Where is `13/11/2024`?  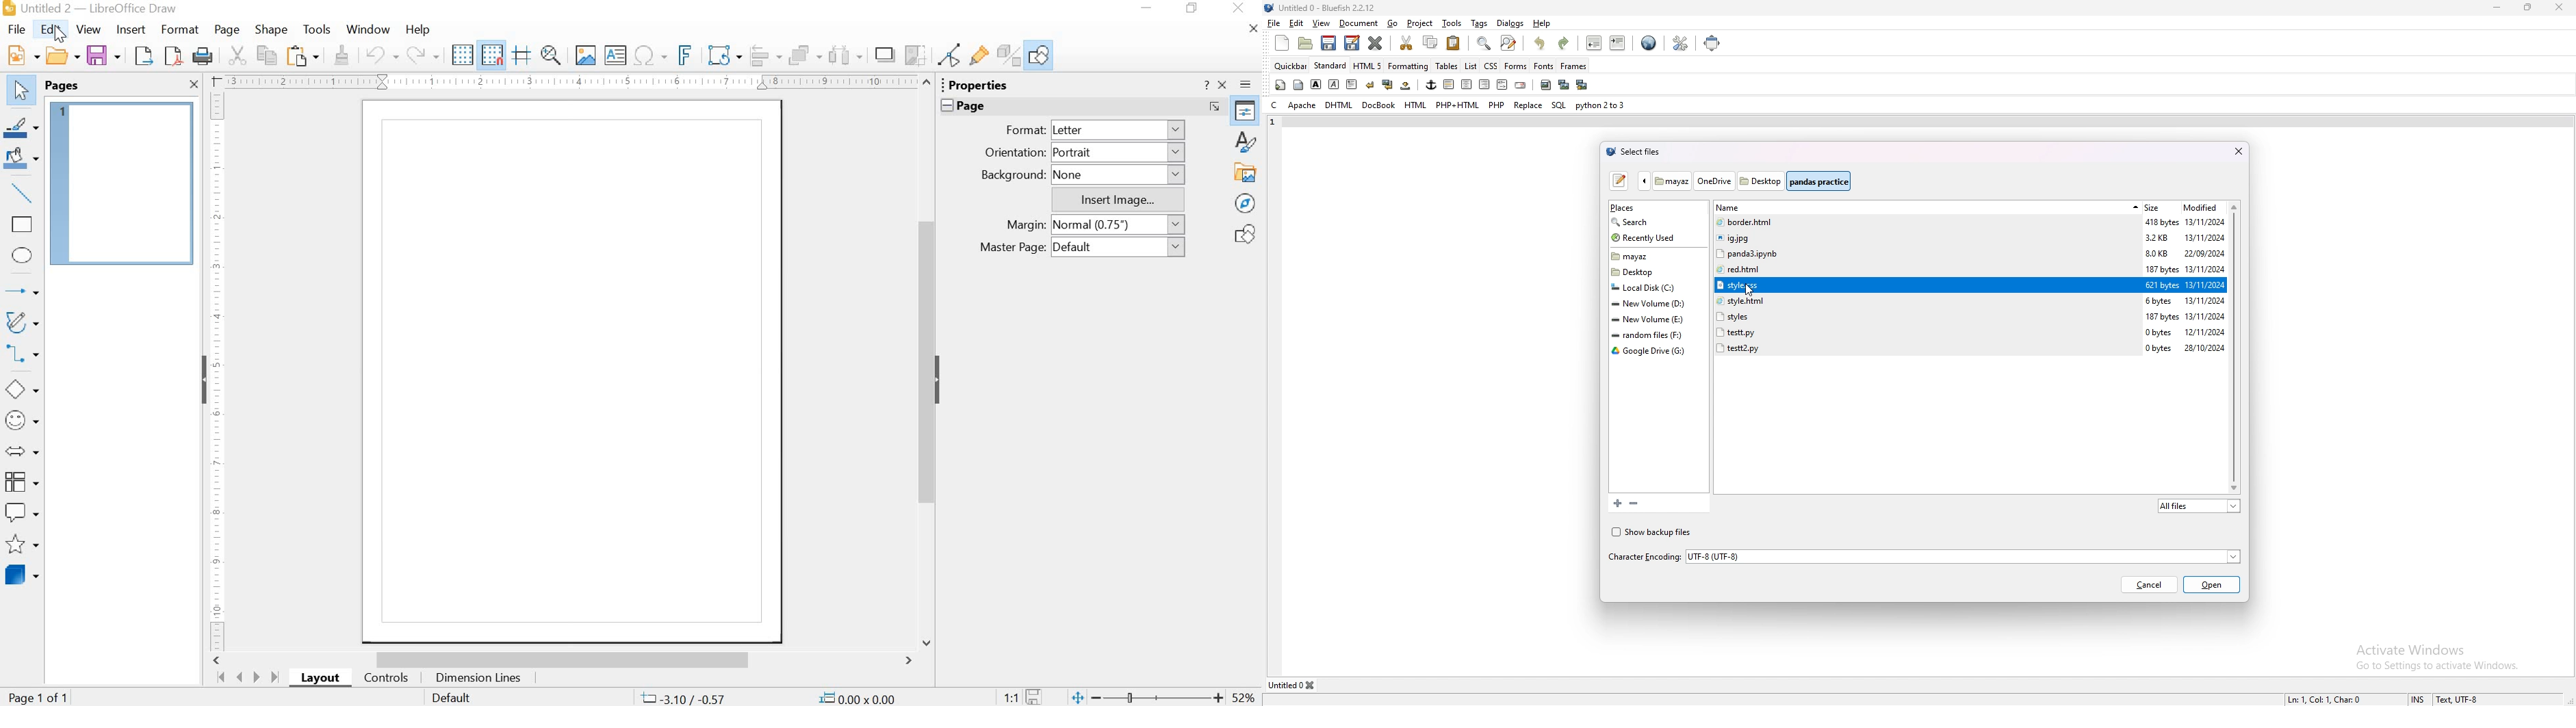 13/11/2024 is located at coordinates (2204, 285).